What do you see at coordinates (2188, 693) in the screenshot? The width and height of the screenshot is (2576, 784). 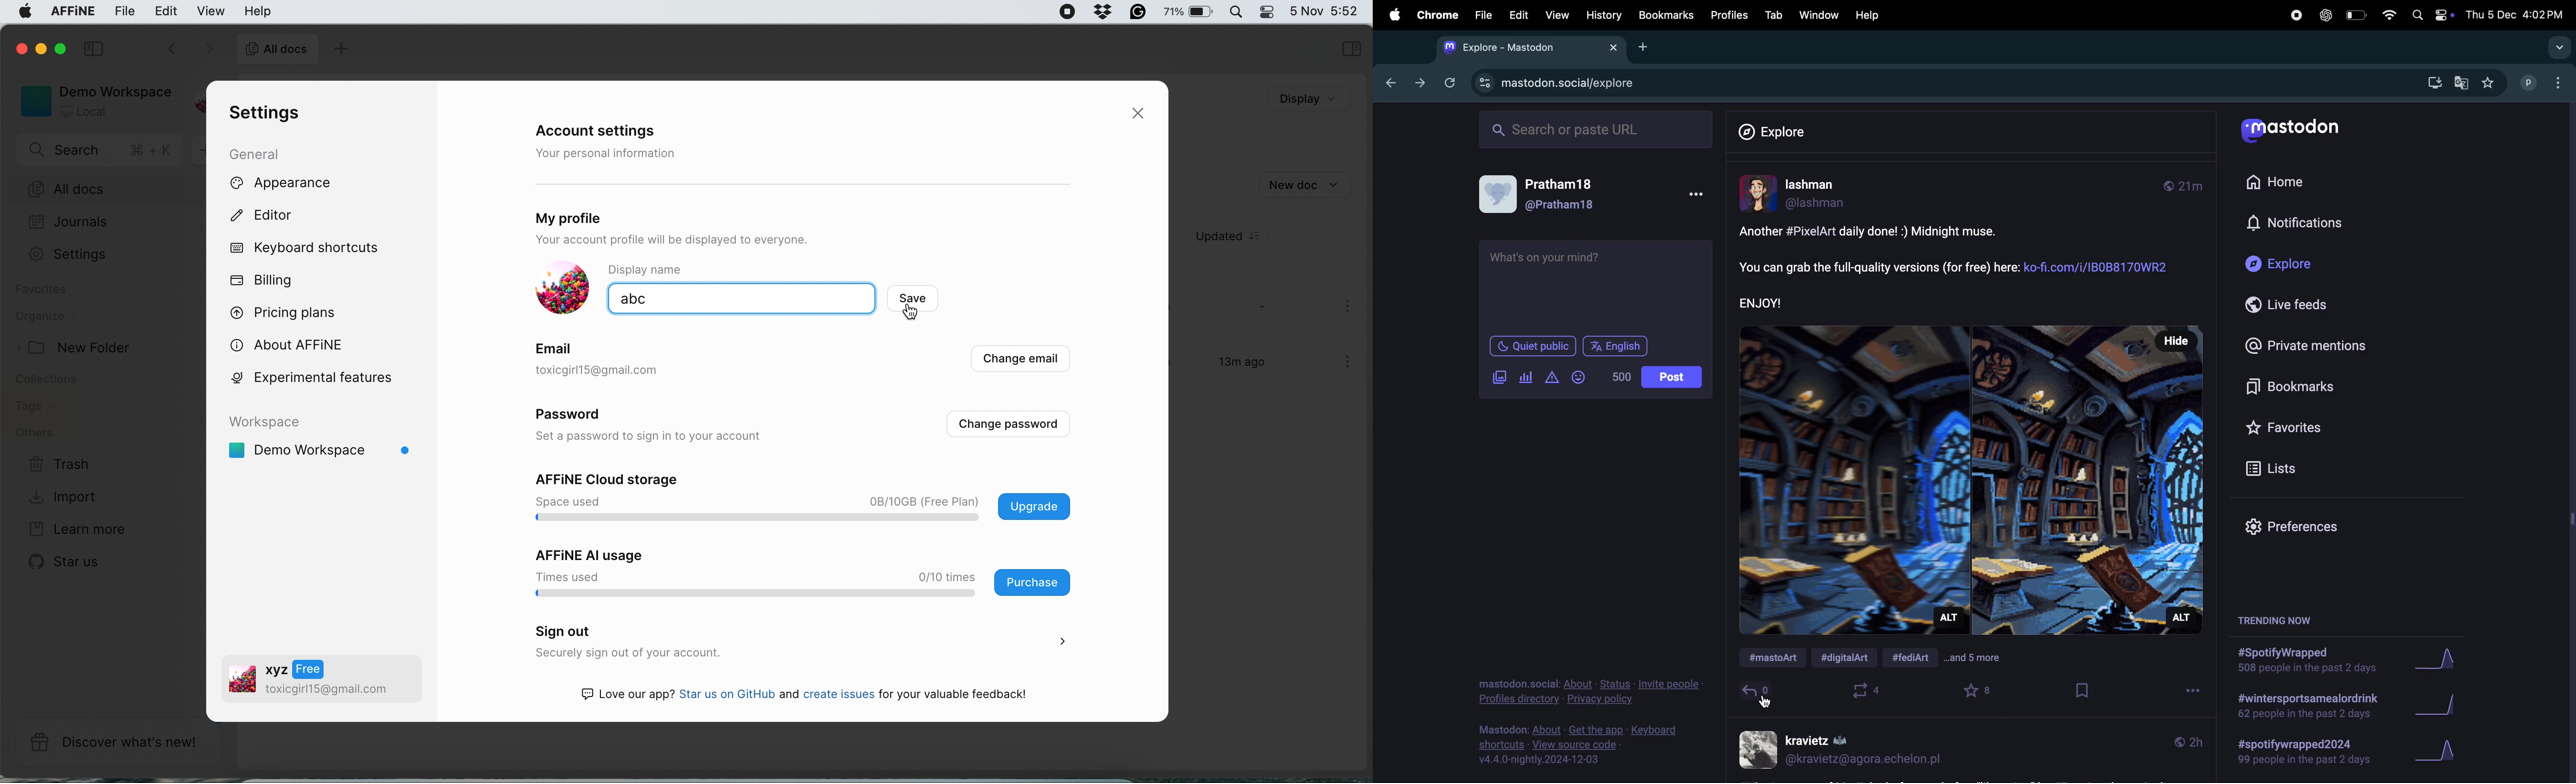 I see `options` at bounding box center [2188, 693].